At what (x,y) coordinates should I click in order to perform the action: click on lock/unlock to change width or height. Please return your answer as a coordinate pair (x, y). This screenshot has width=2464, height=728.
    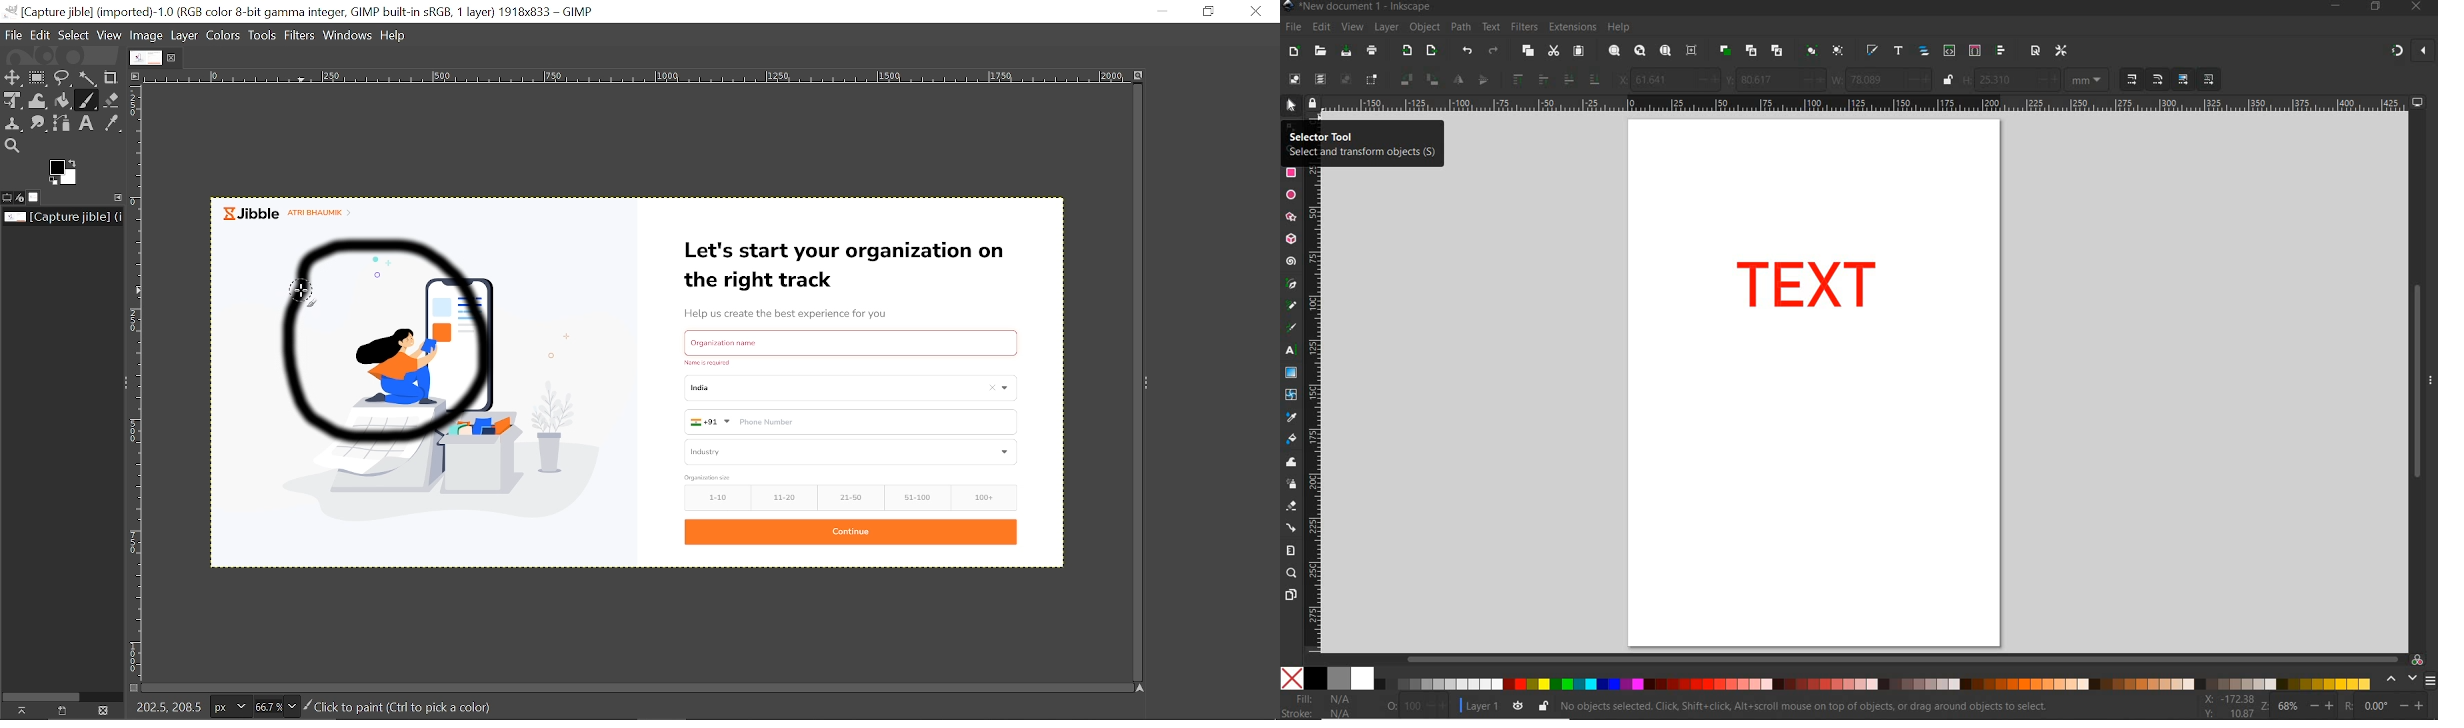
    Looking at the image, I should click on (1948, 80).